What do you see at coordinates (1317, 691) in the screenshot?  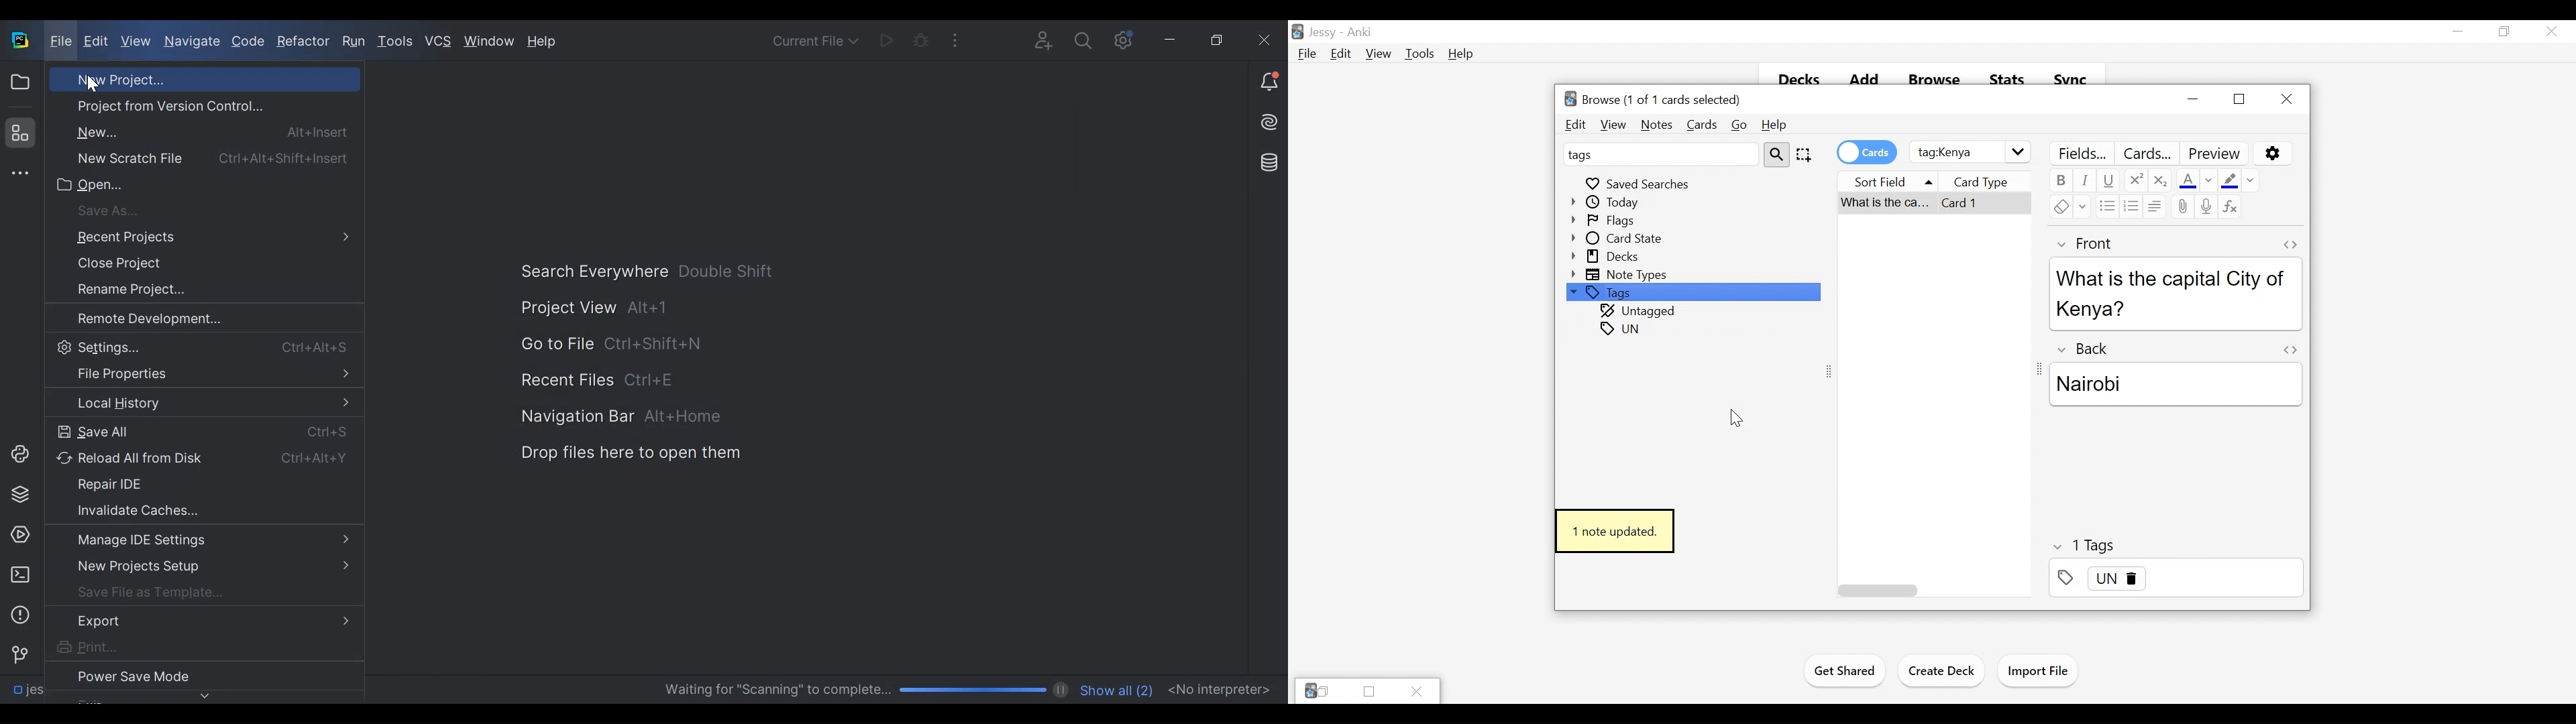 I see `Anki Restore tabs` at bounding box center [1317, 691].